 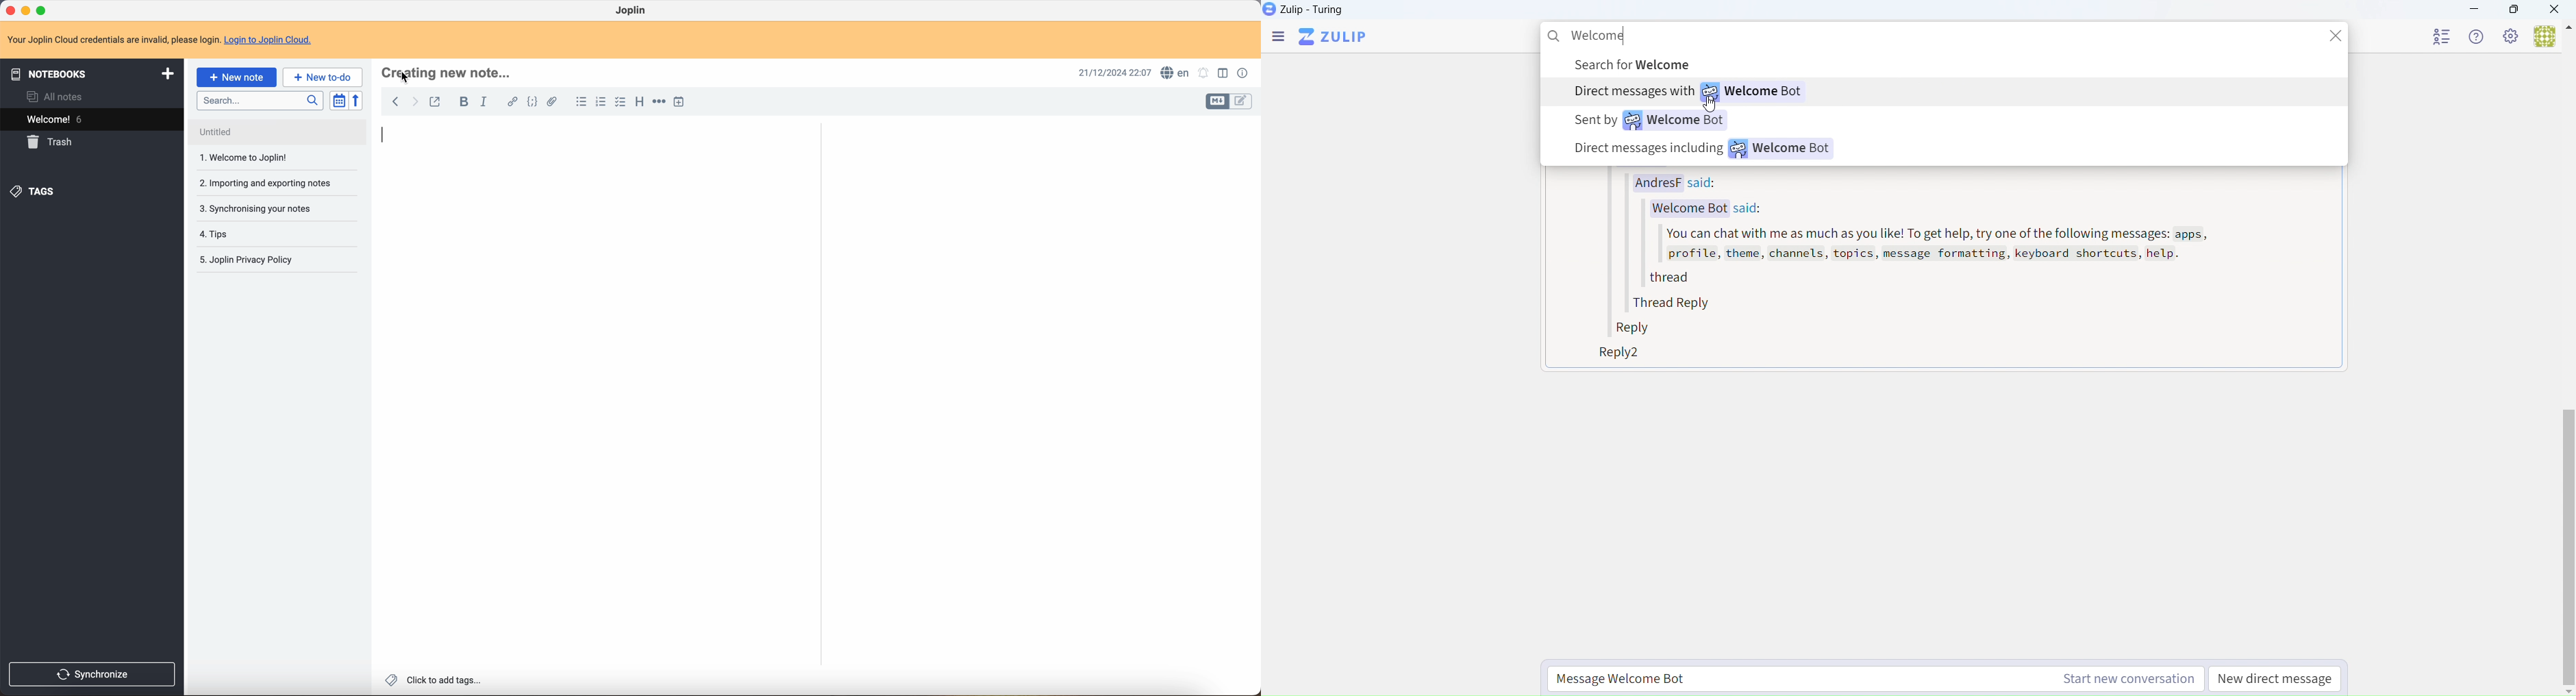 What do you see at coordinates (249, 234) in the screenshot?
I see `Joplin privacy policy` at bounding box center [249, 234].